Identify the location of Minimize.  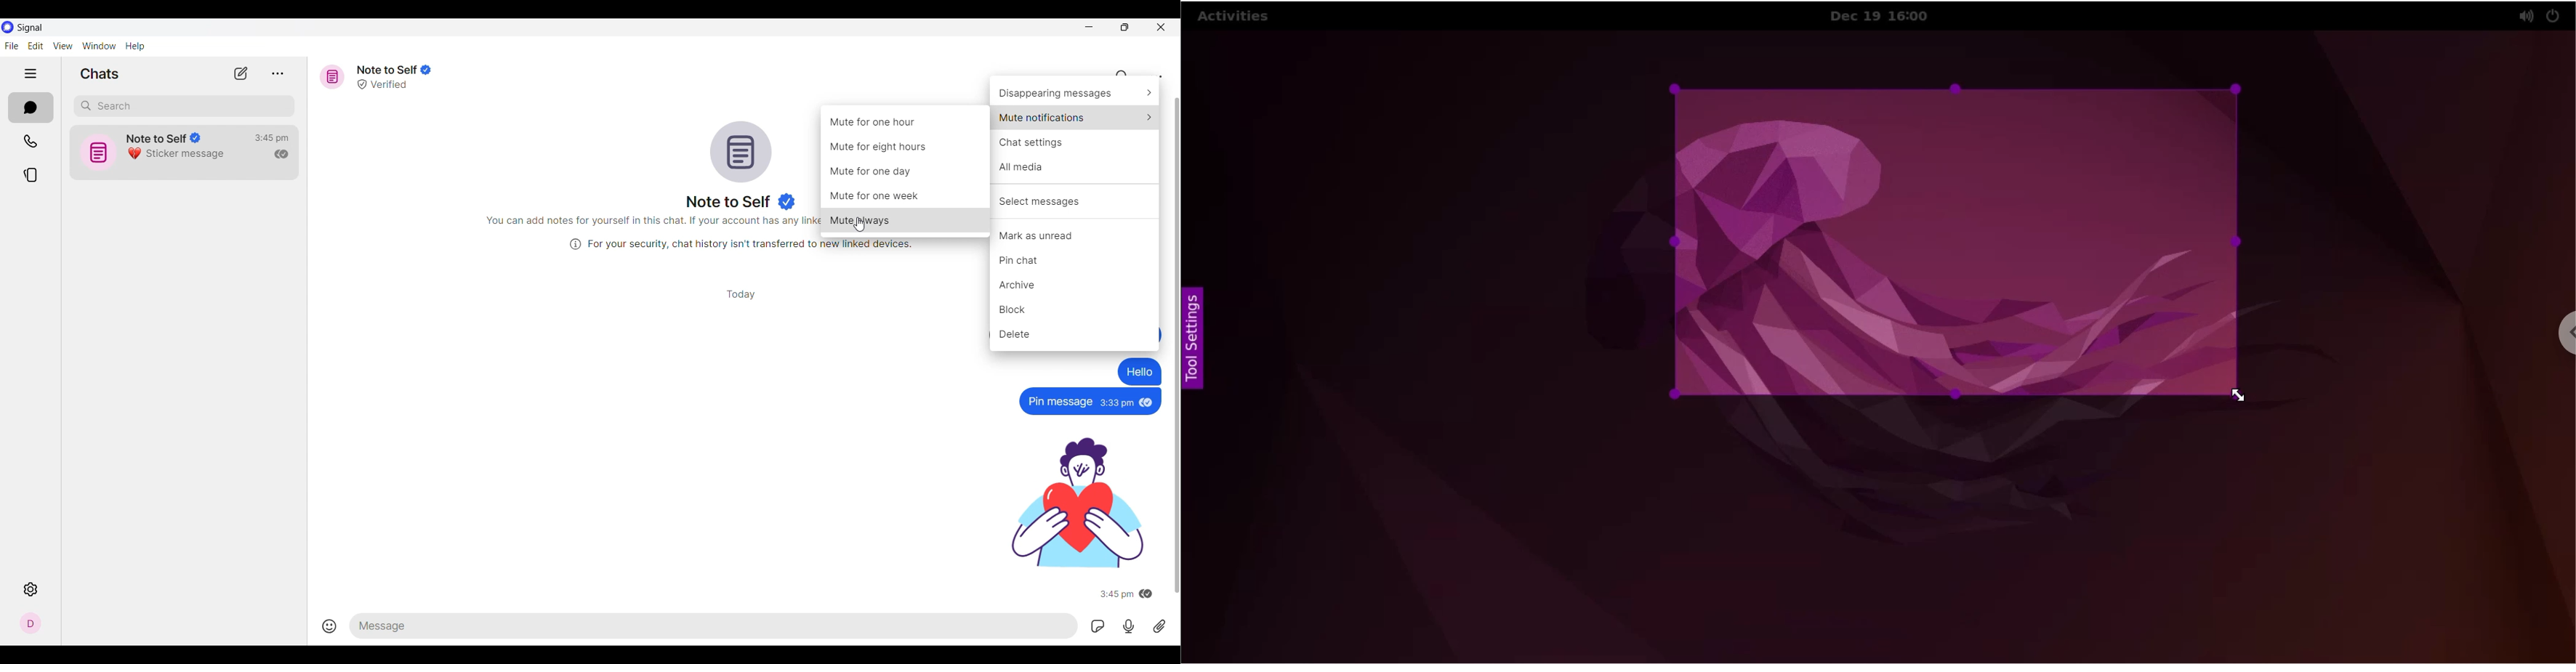
(1090, 26).